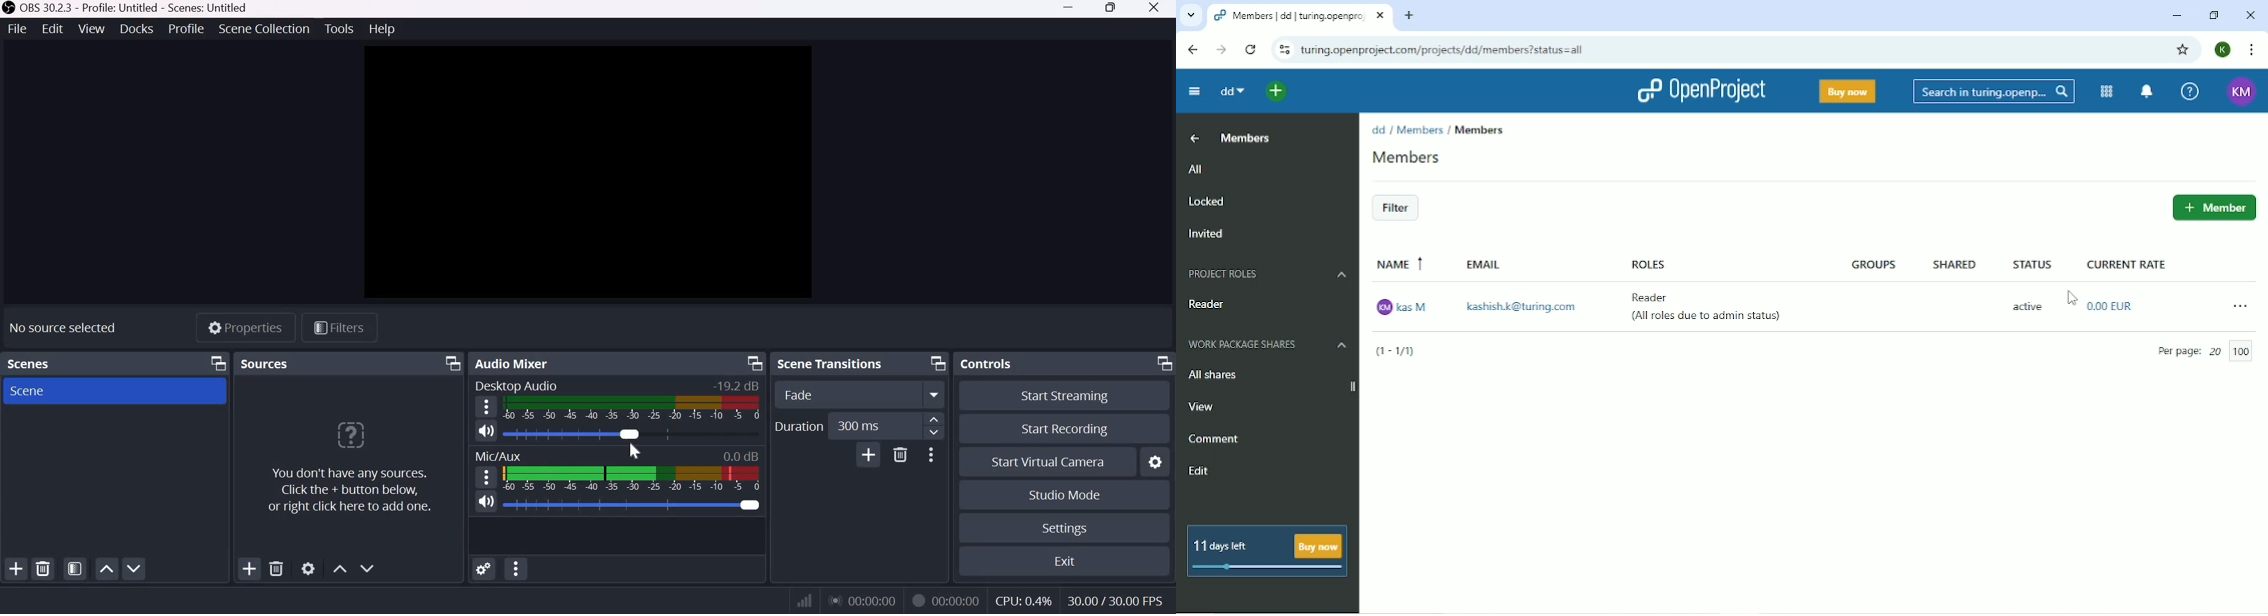 This screenshot has width=2268, height=616. Describe the element at coordinates (188, 29) in the screenshot. I see `Profile` at that location.